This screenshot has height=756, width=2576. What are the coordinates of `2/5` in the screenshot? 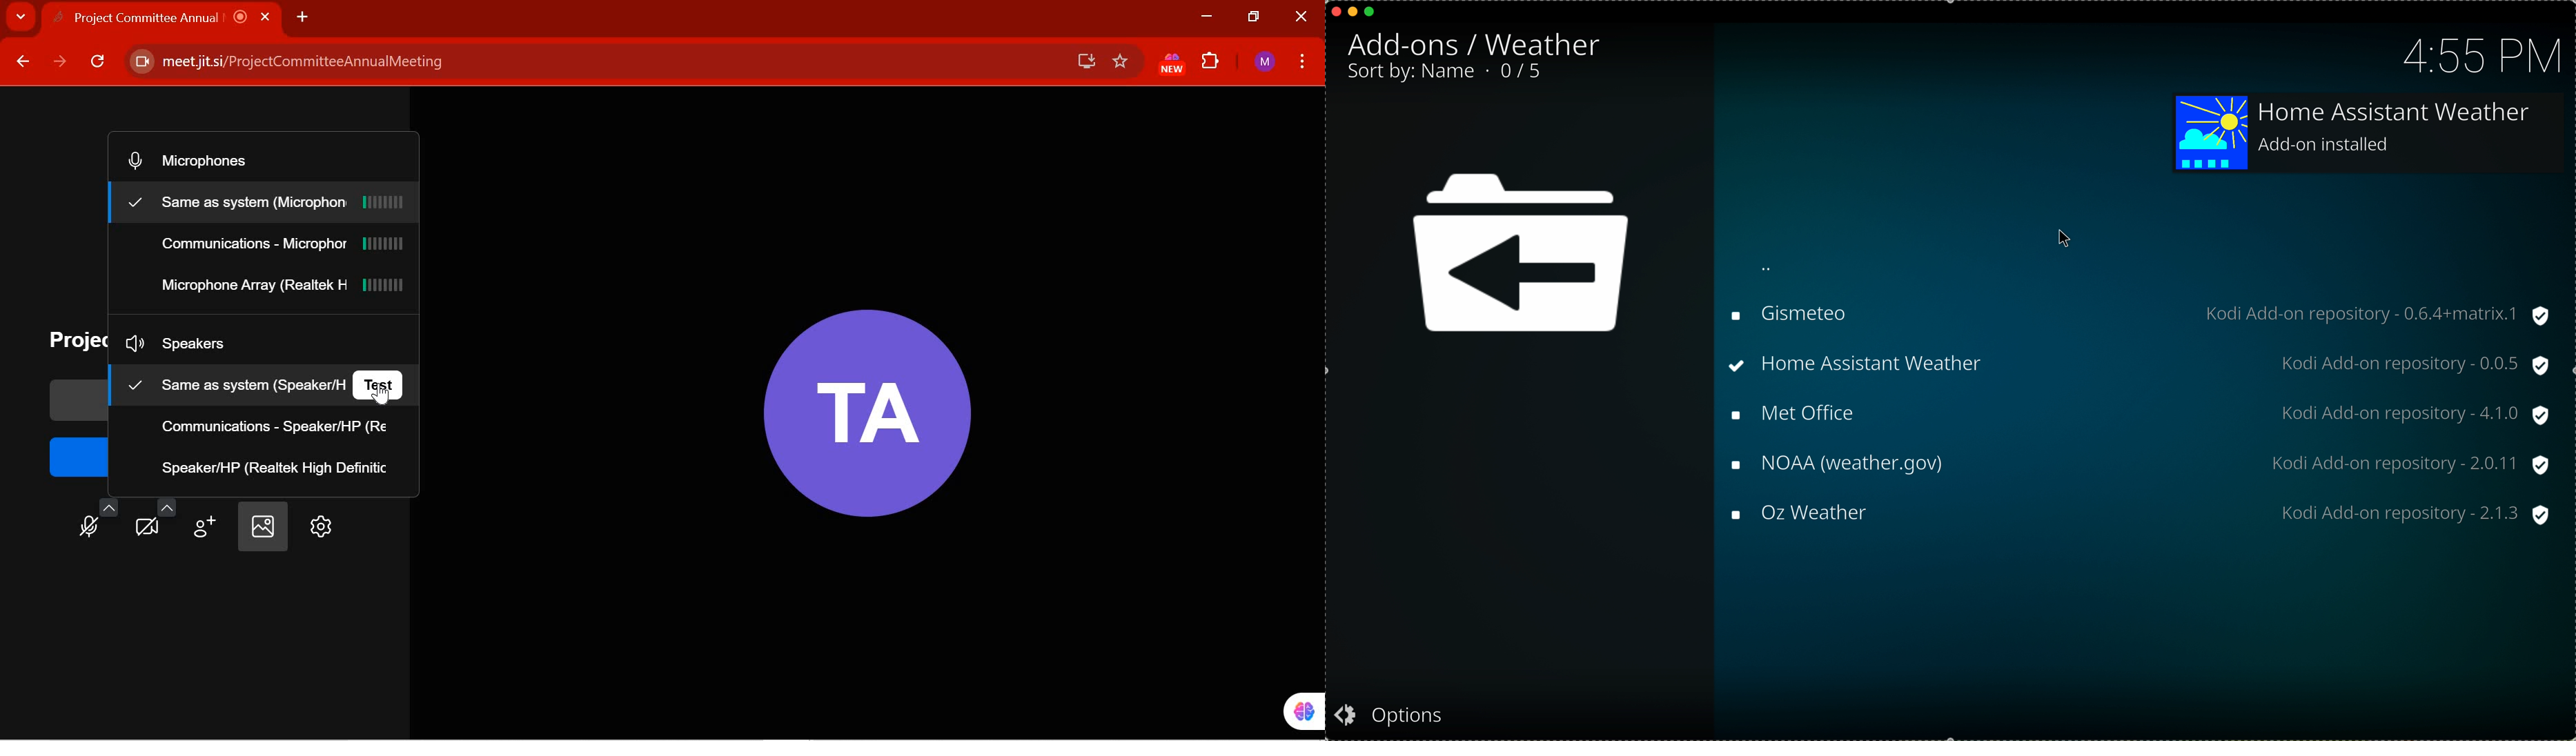 It's located at (1523, 75).